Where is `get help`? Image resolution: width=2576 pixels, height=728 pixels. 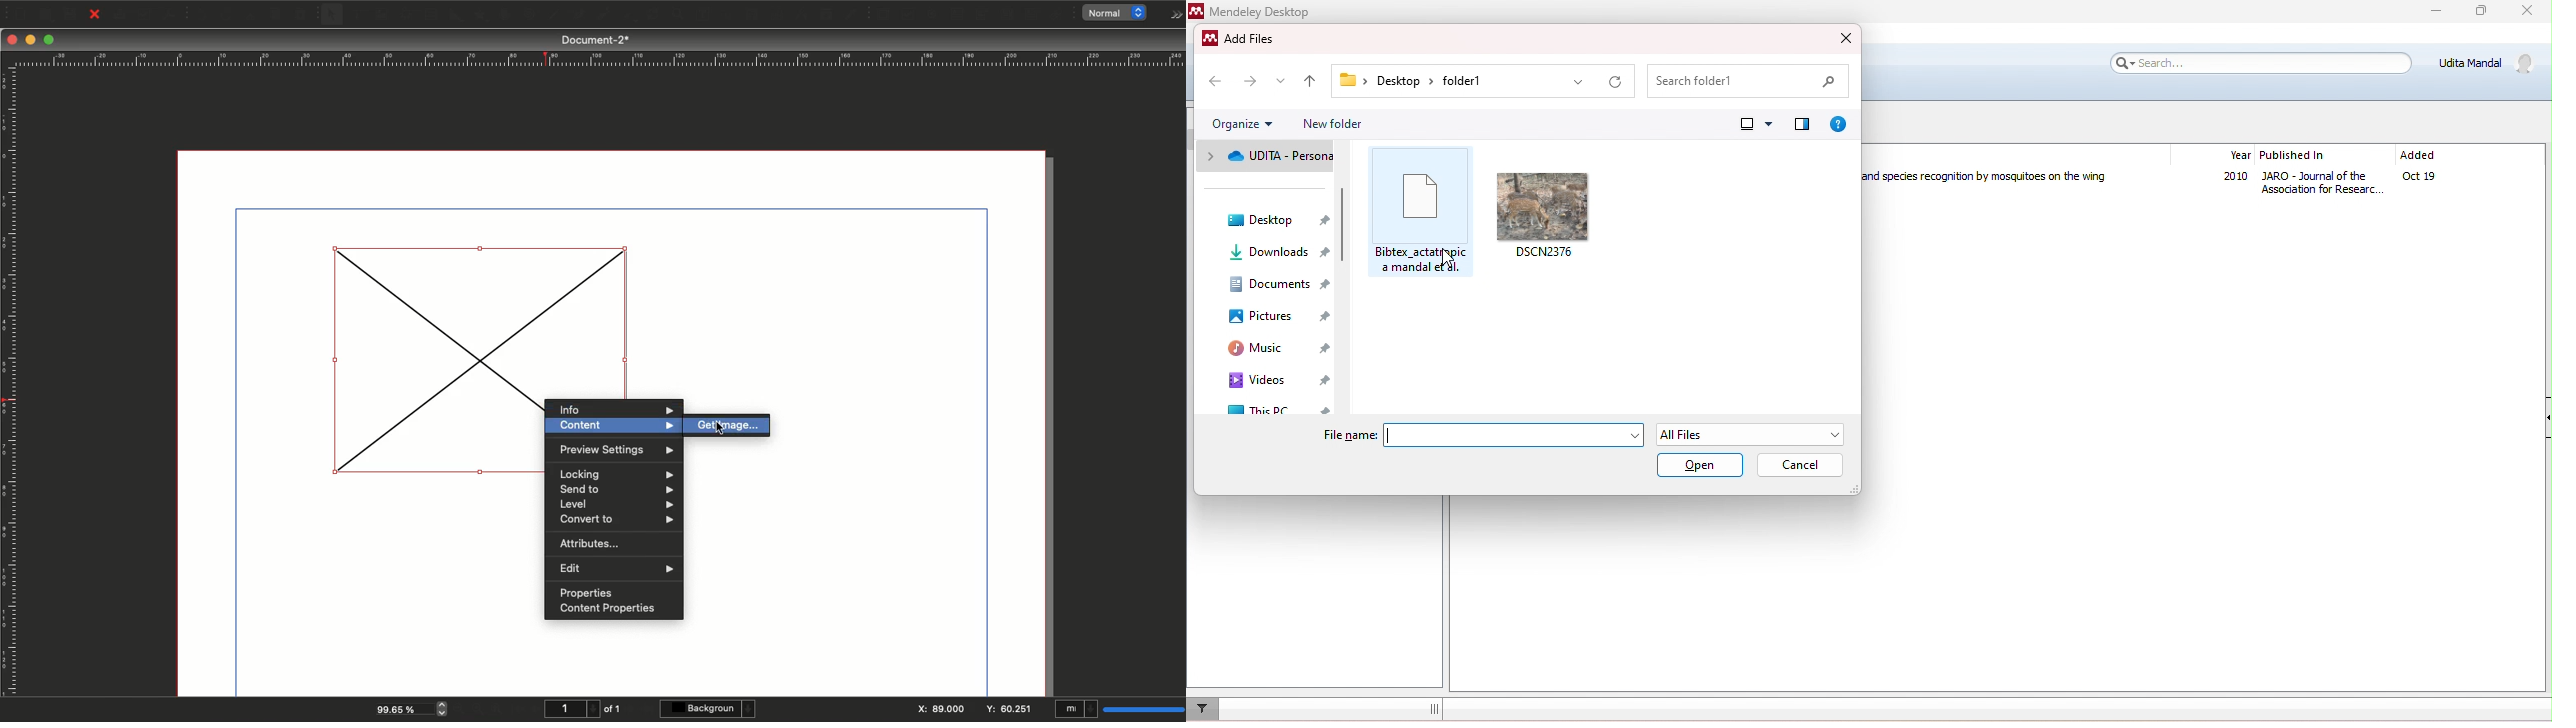 get help is located at coordinates (1840, 122).